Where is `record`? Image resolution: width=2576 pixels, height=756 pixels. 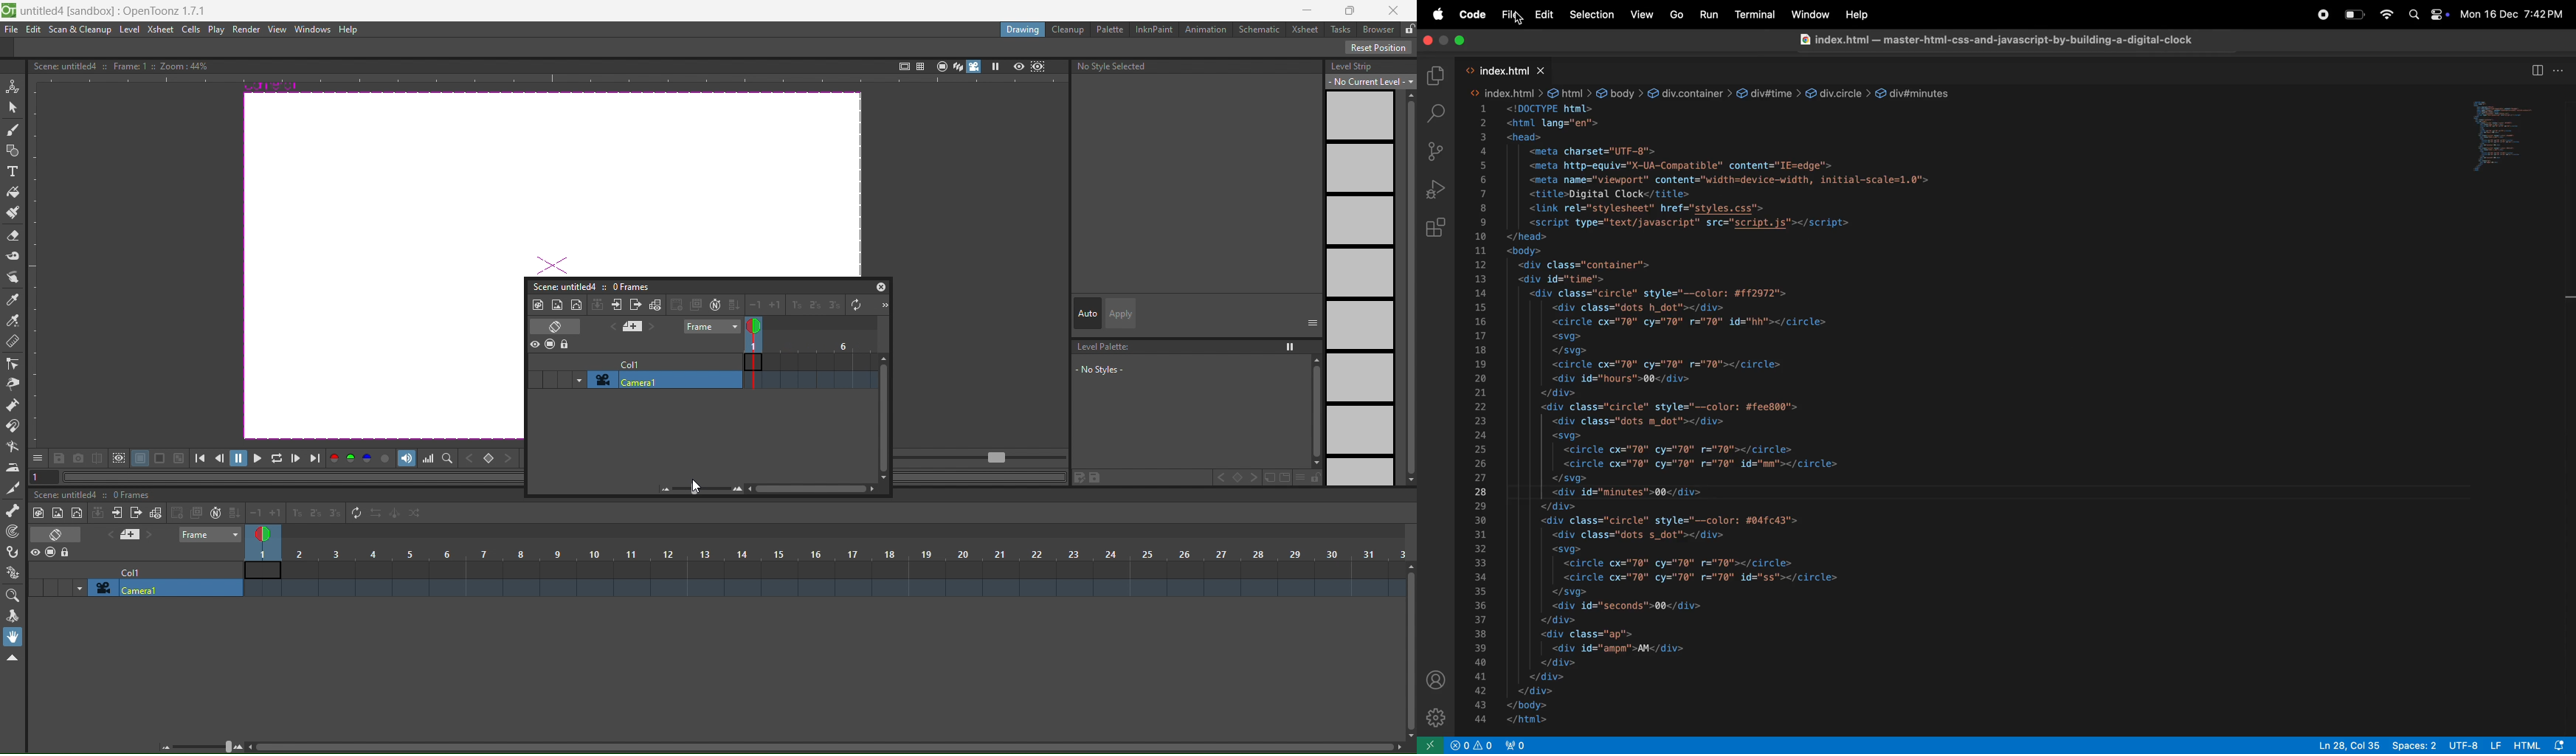 record is located at coordinates (2323, 15).